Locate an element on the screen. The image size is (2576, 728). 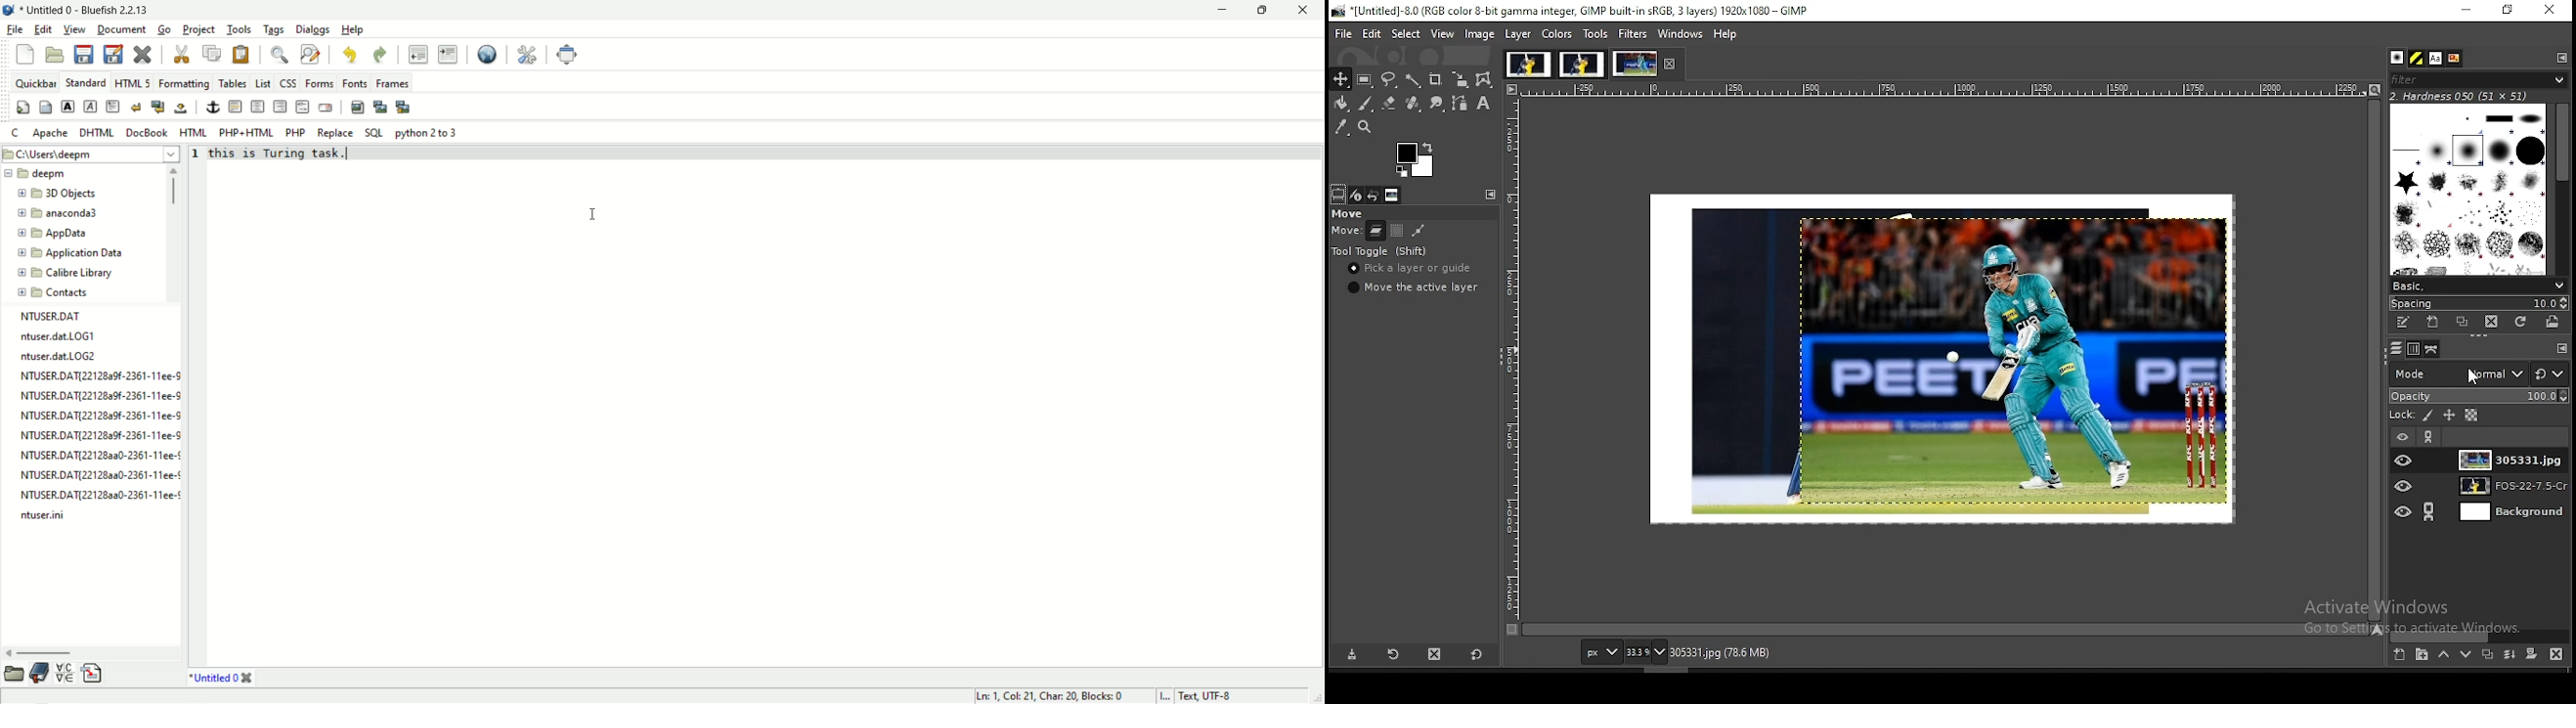
edit this brush is located at coordinates (2401, 322).